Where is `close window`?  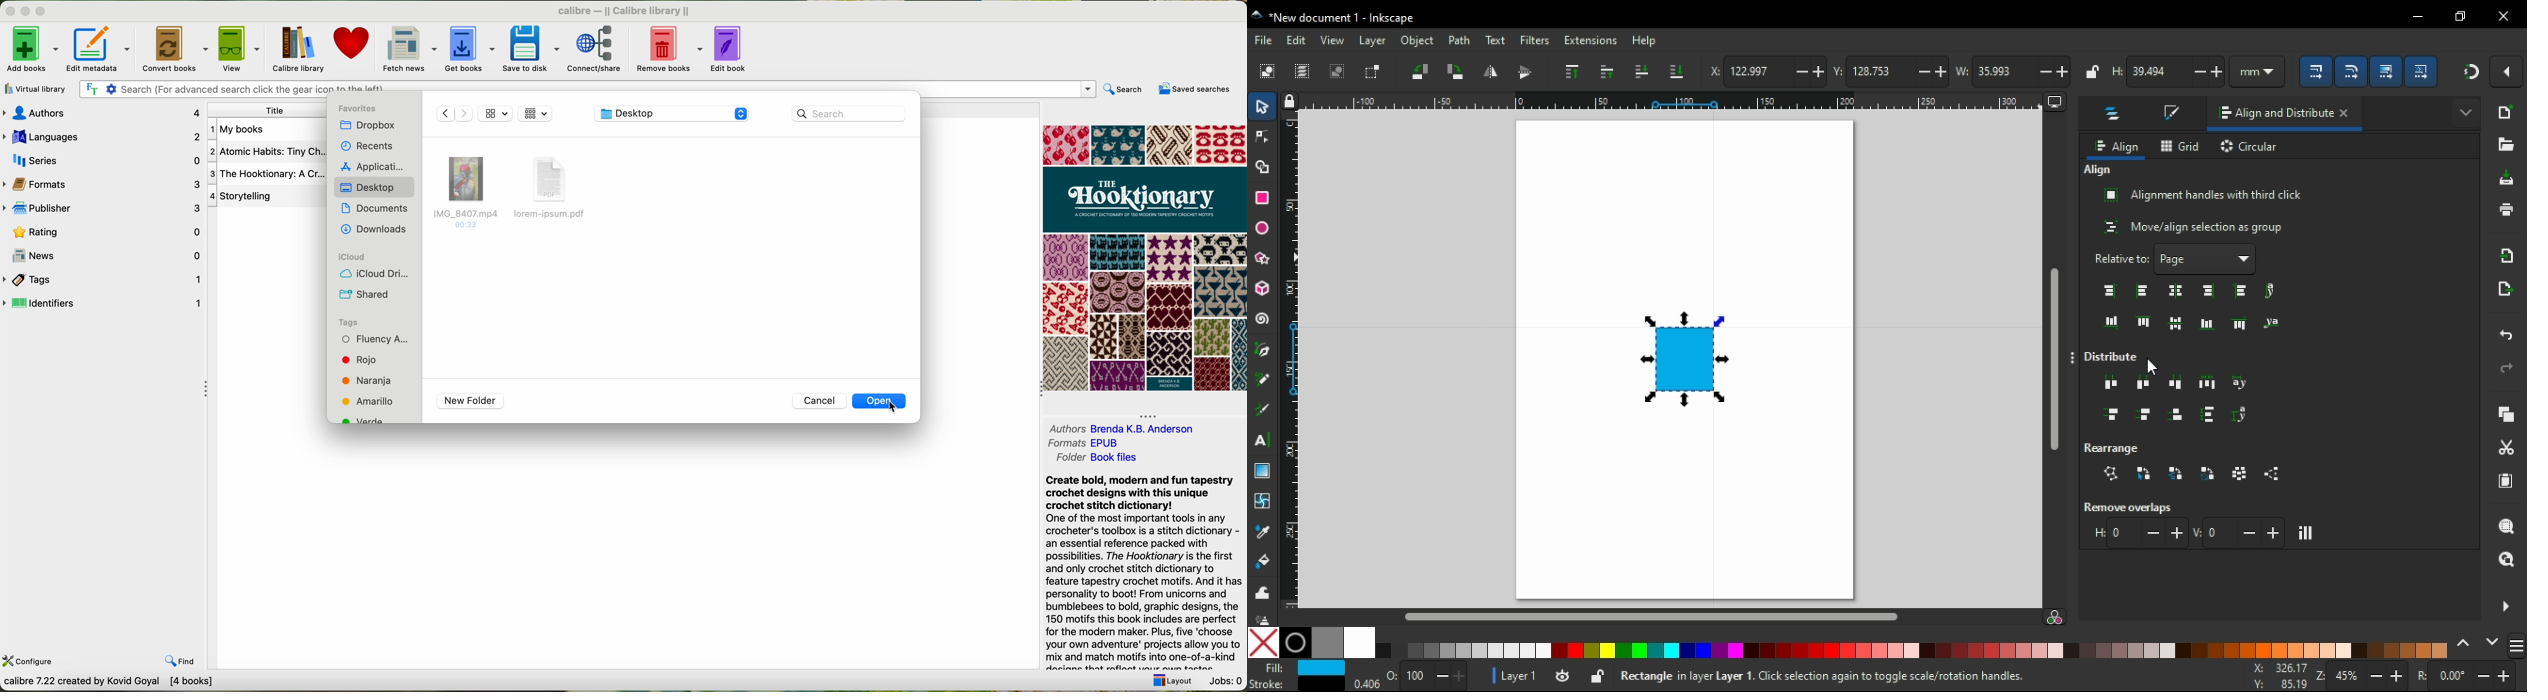 close window is located at coordinates (2504, 16).